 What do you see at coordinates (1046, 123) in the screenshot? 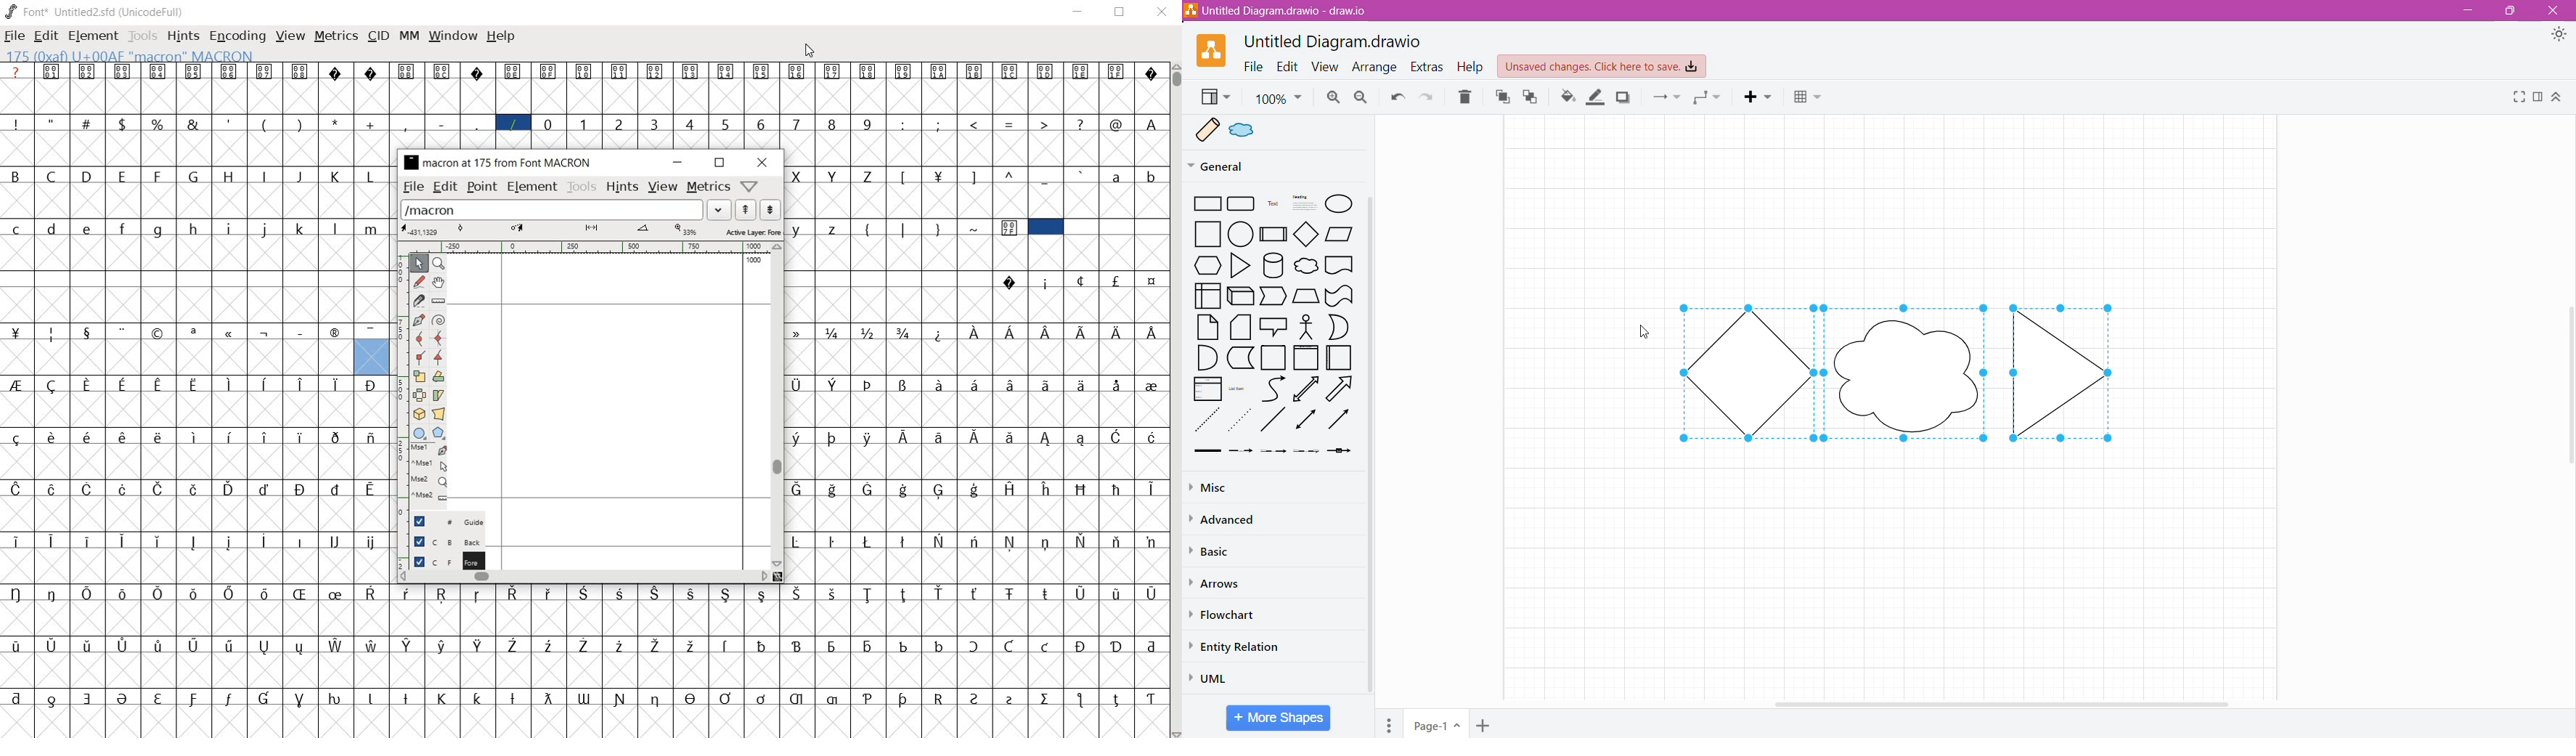
I see `>` at bounding box center [1046, 123].